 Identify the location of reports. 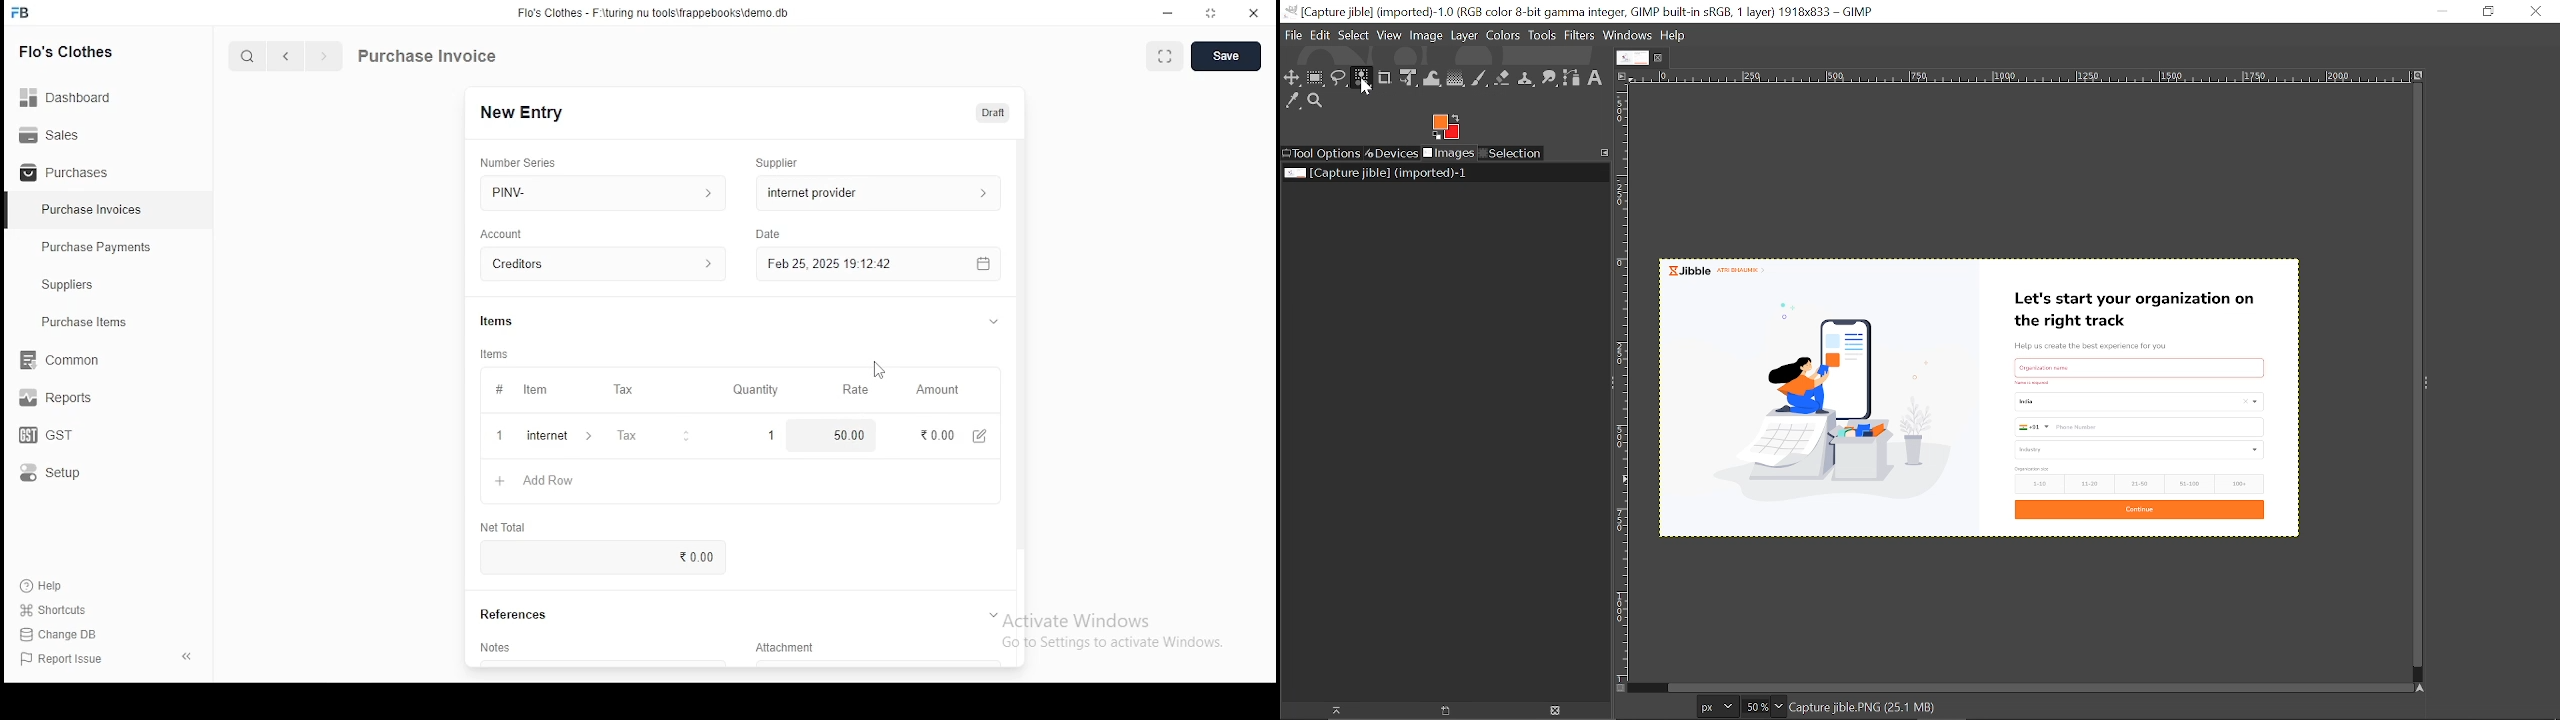
(58, 400).